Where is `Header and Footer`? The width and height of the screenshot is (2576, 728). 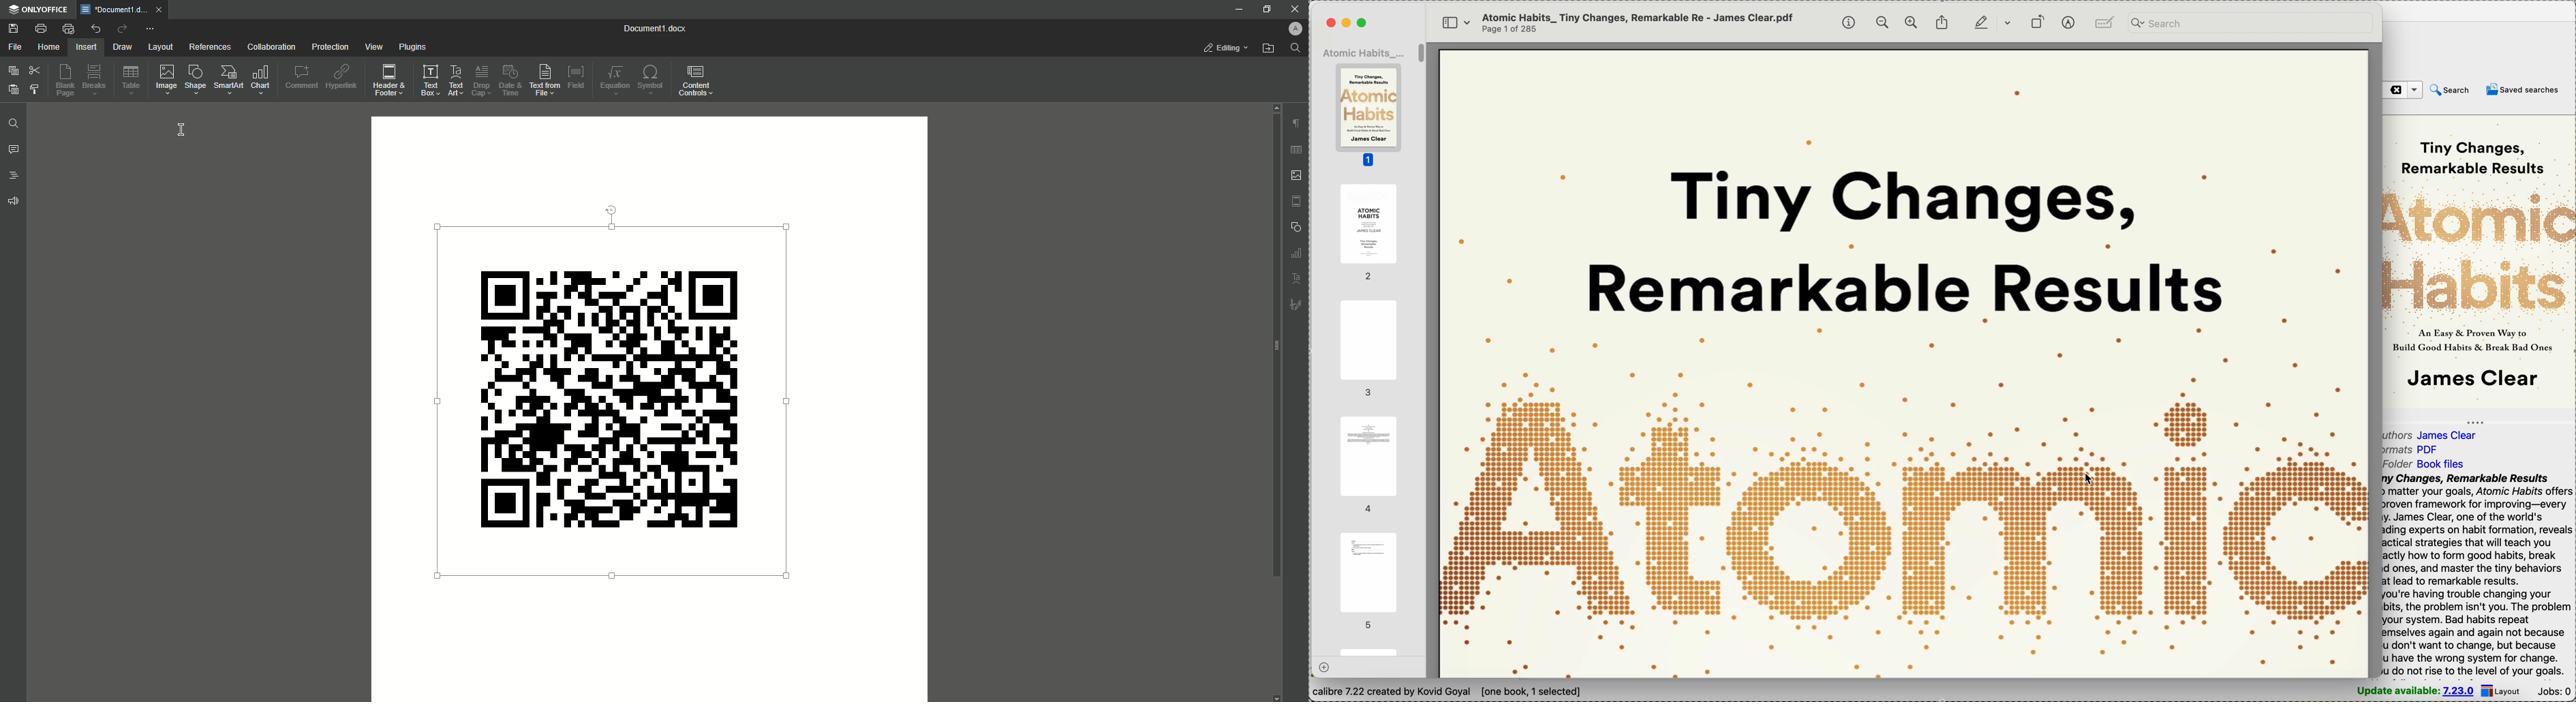 Header and Footer is located at coordinates (384, 80).